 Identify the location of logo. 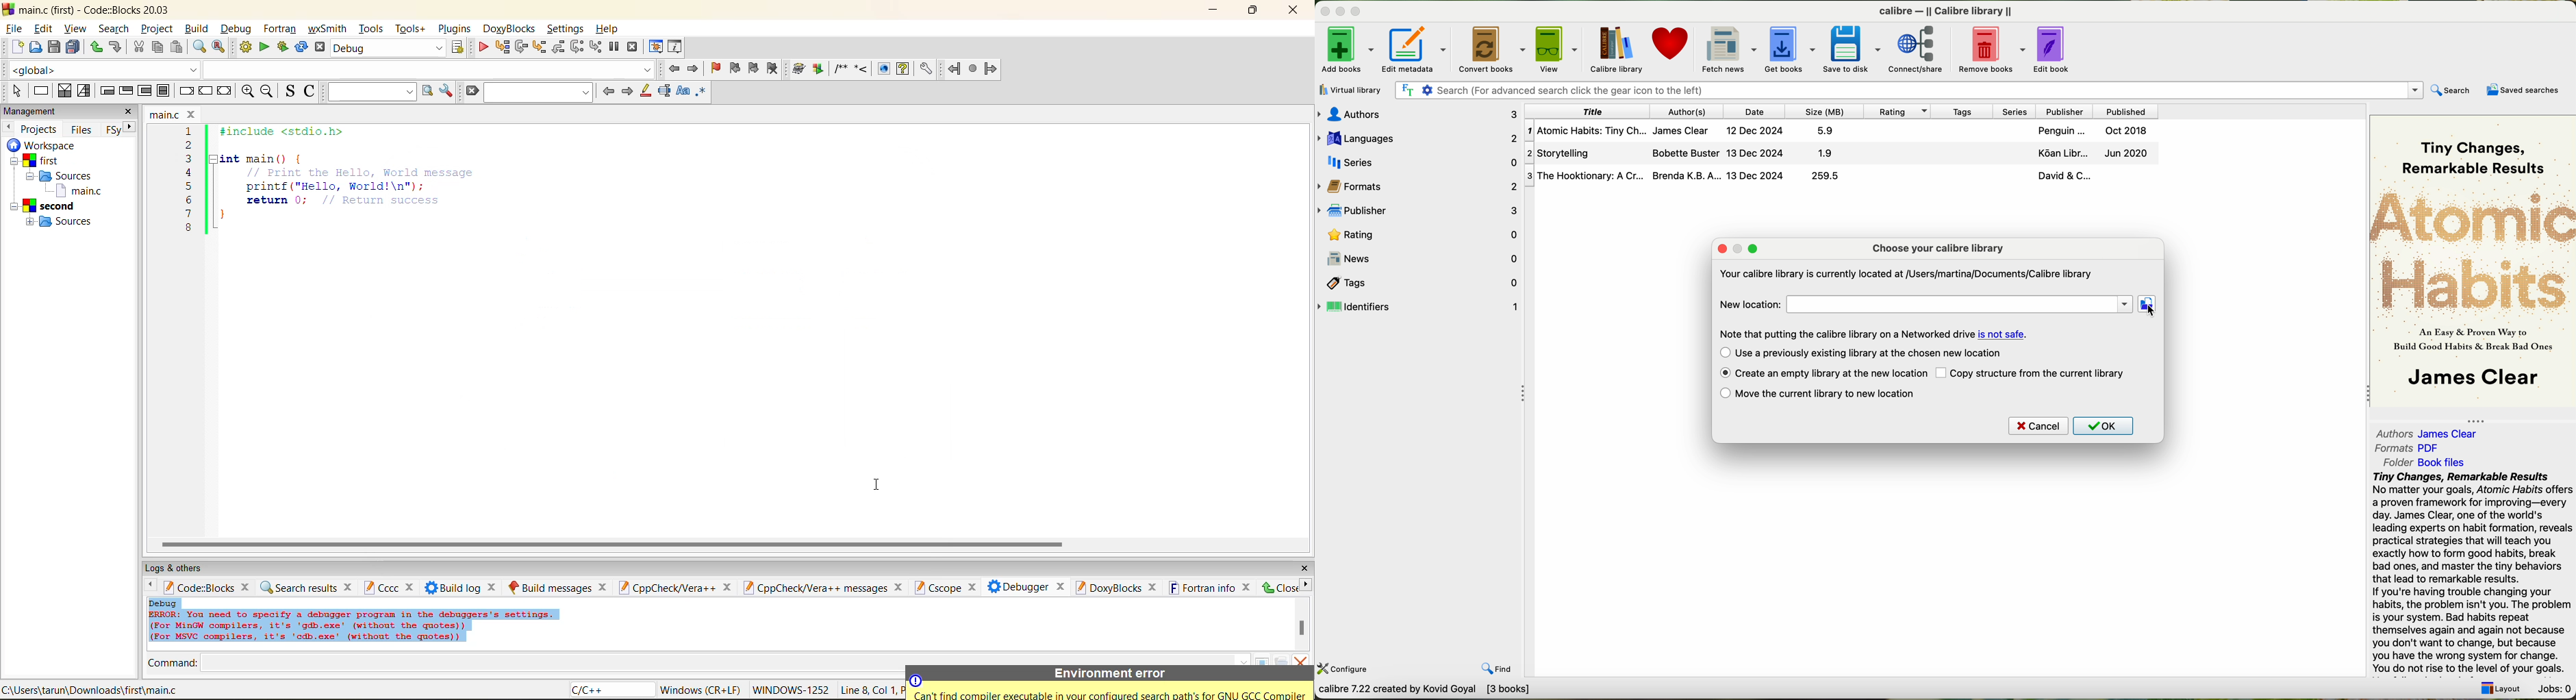
(8, 8).